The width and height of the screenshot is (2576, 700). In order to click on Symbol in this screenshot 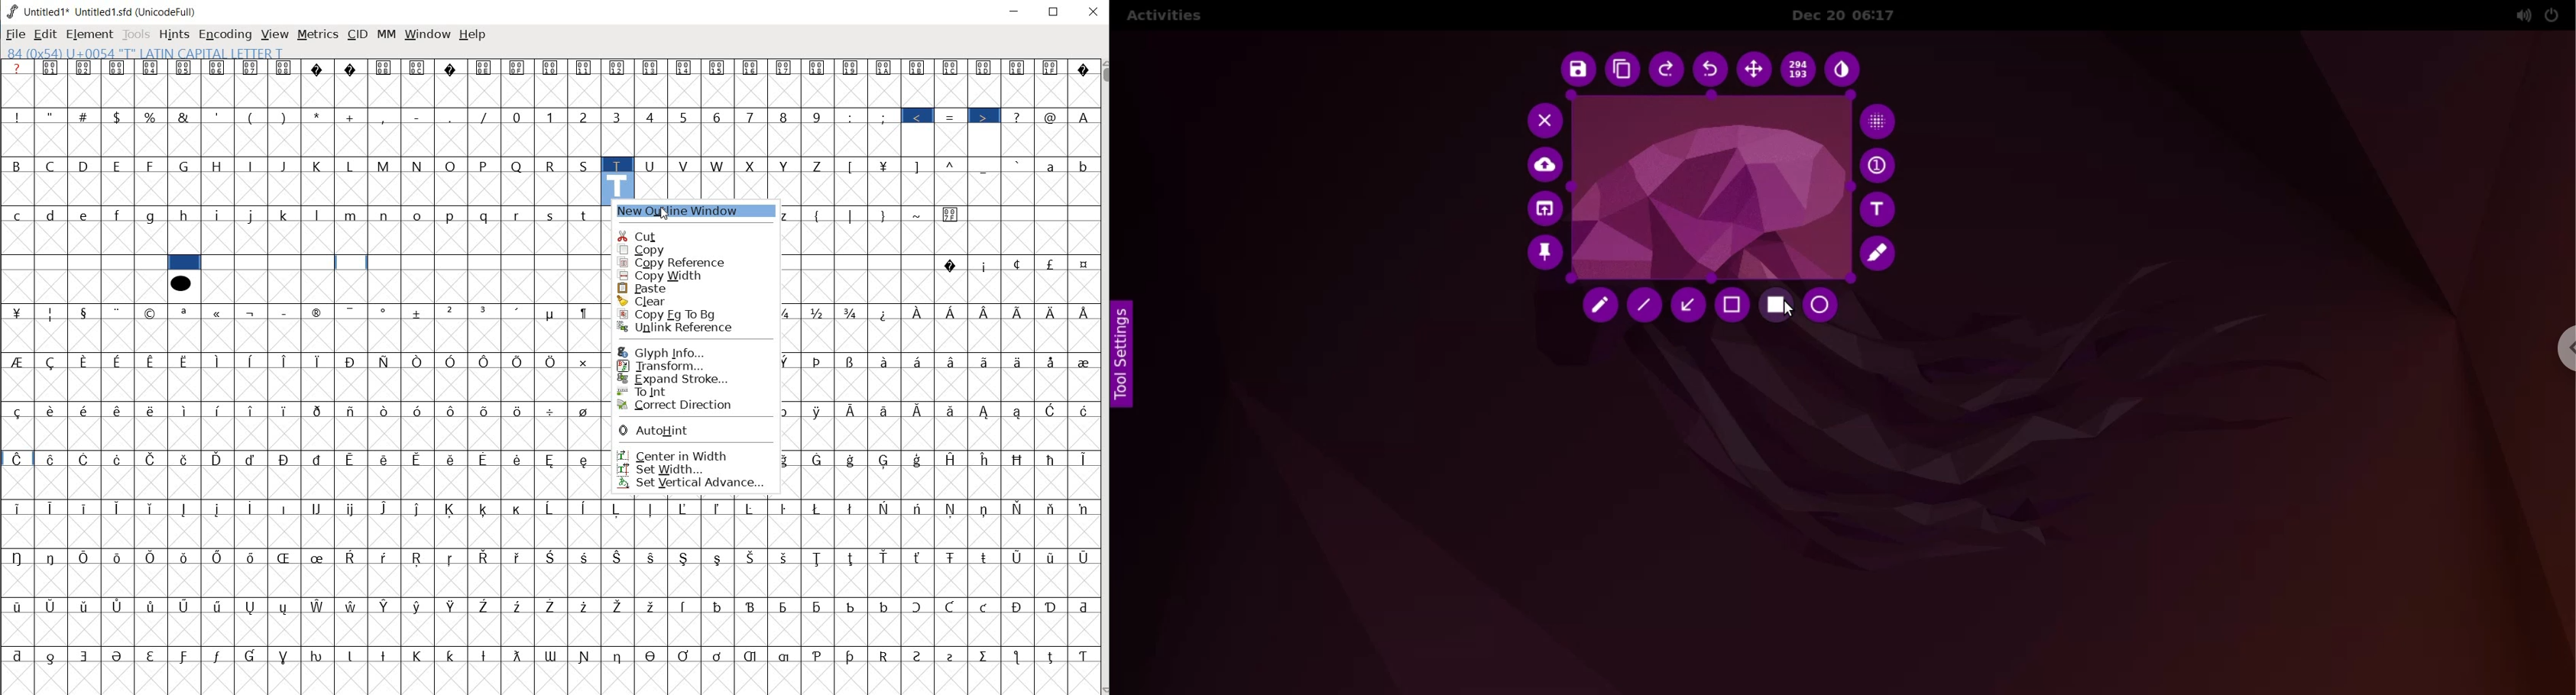, I will do `click(219, 509)`.